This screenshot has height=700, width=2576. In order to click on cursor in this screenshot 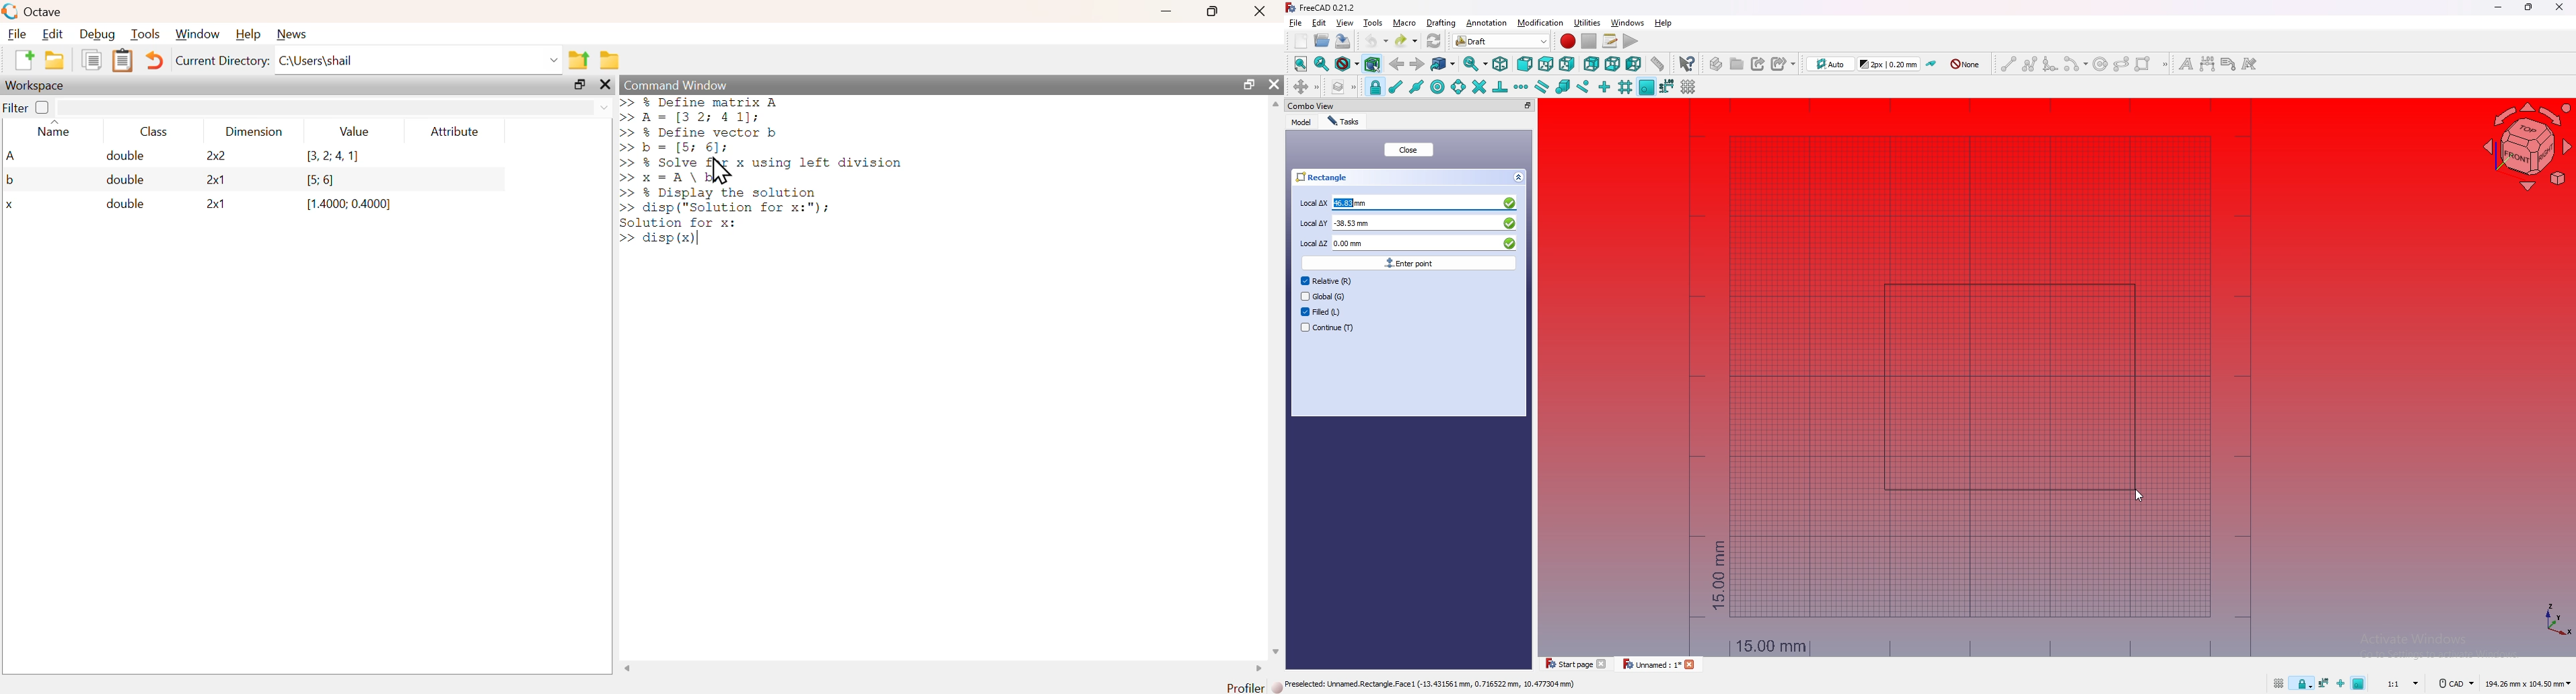, I will do `click(2147, 504)`.